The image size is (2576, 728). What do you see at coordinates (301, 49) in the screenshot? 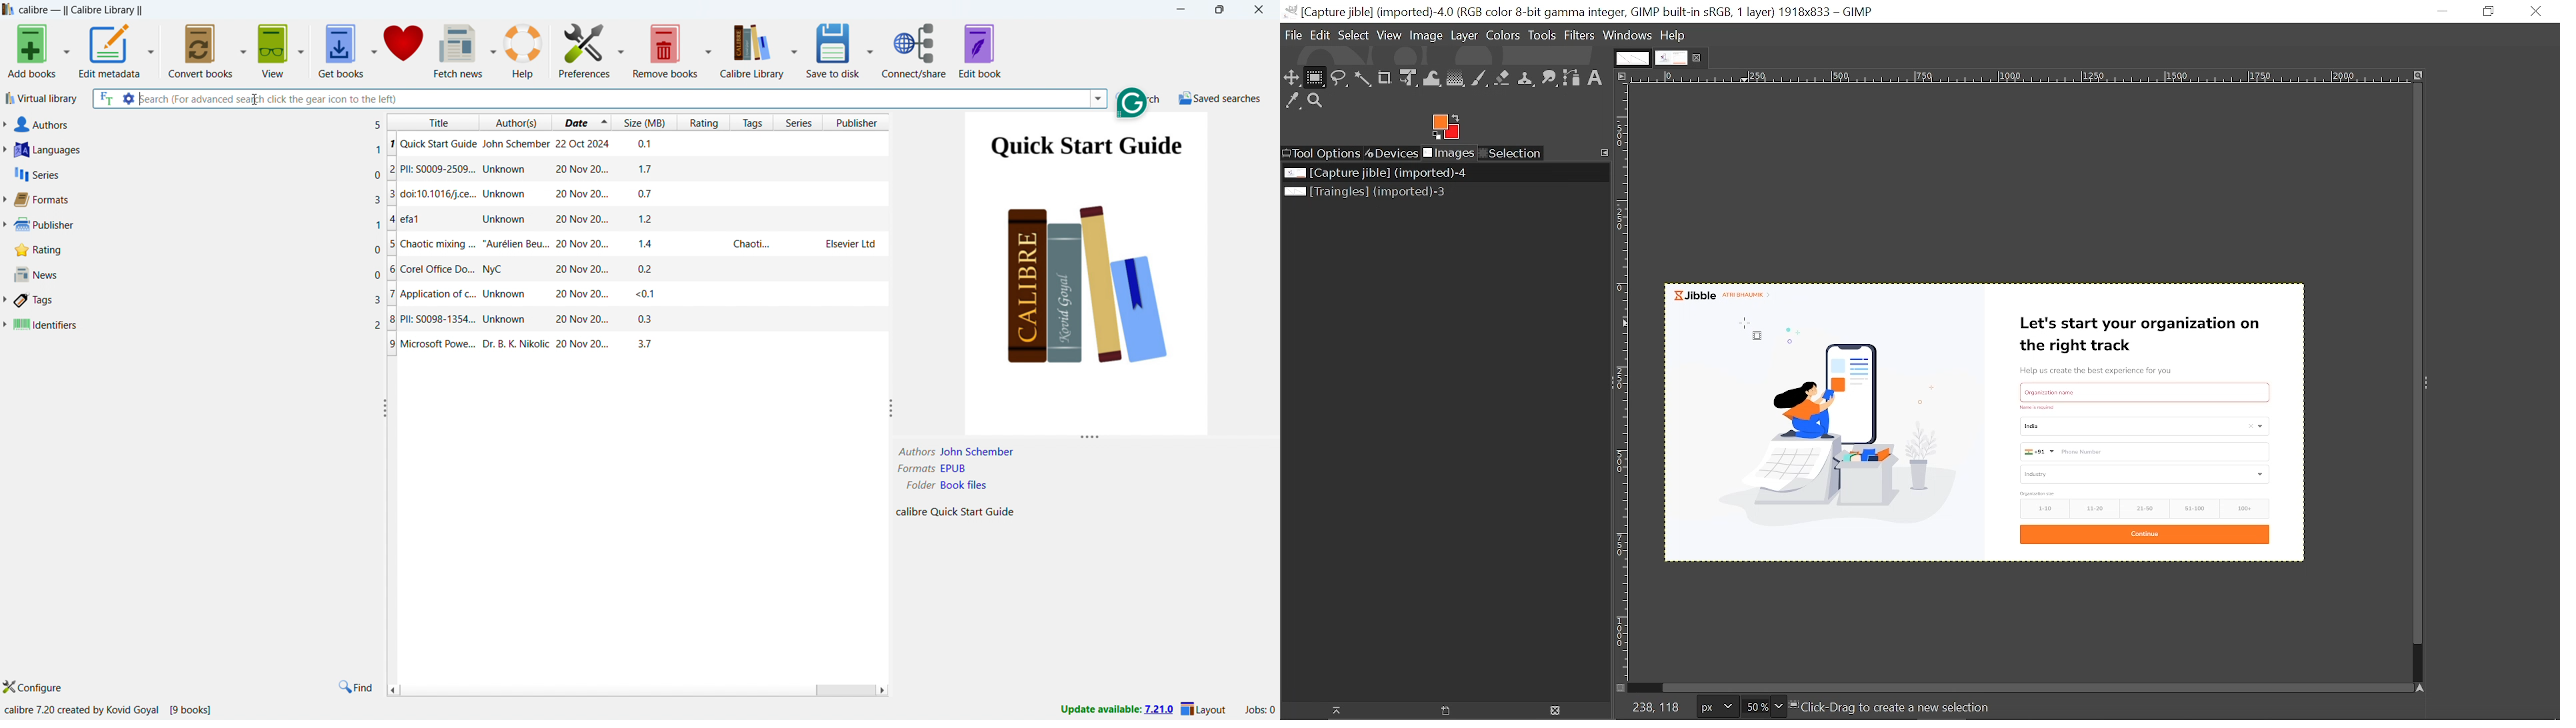
I see `view options` at bounding box center [301, 49].